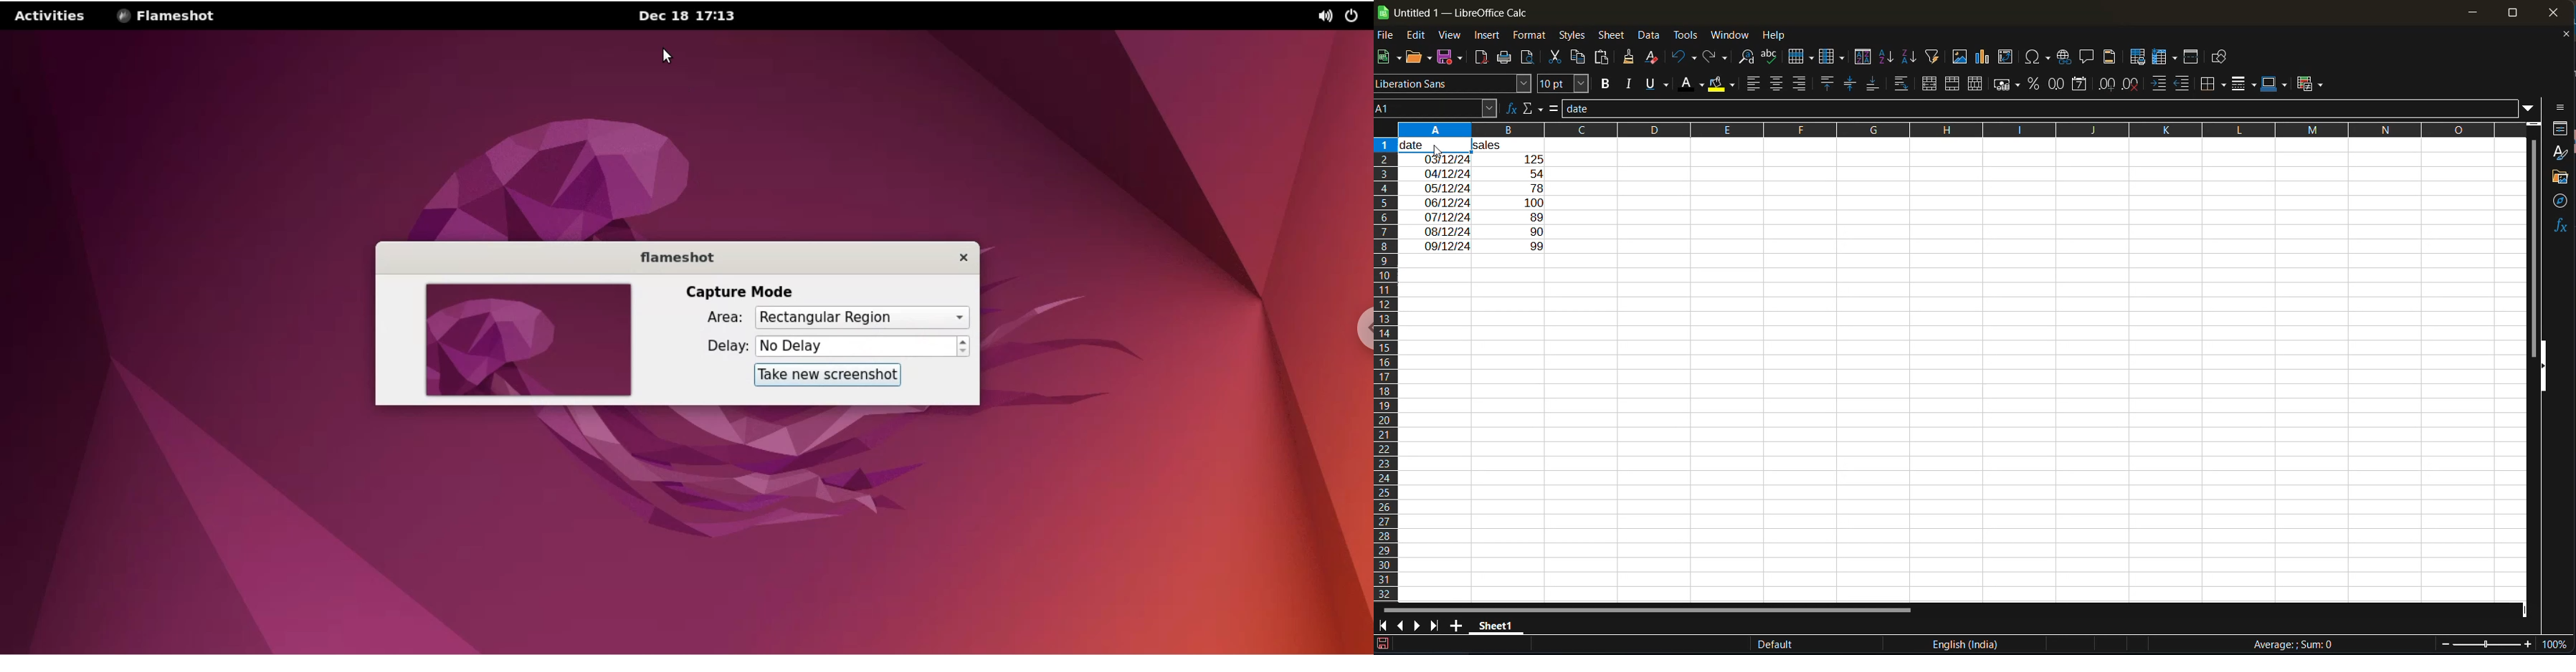  Describe the element at coordinates (2036, 87) in the screenshot. I see `format as percent` at that location.